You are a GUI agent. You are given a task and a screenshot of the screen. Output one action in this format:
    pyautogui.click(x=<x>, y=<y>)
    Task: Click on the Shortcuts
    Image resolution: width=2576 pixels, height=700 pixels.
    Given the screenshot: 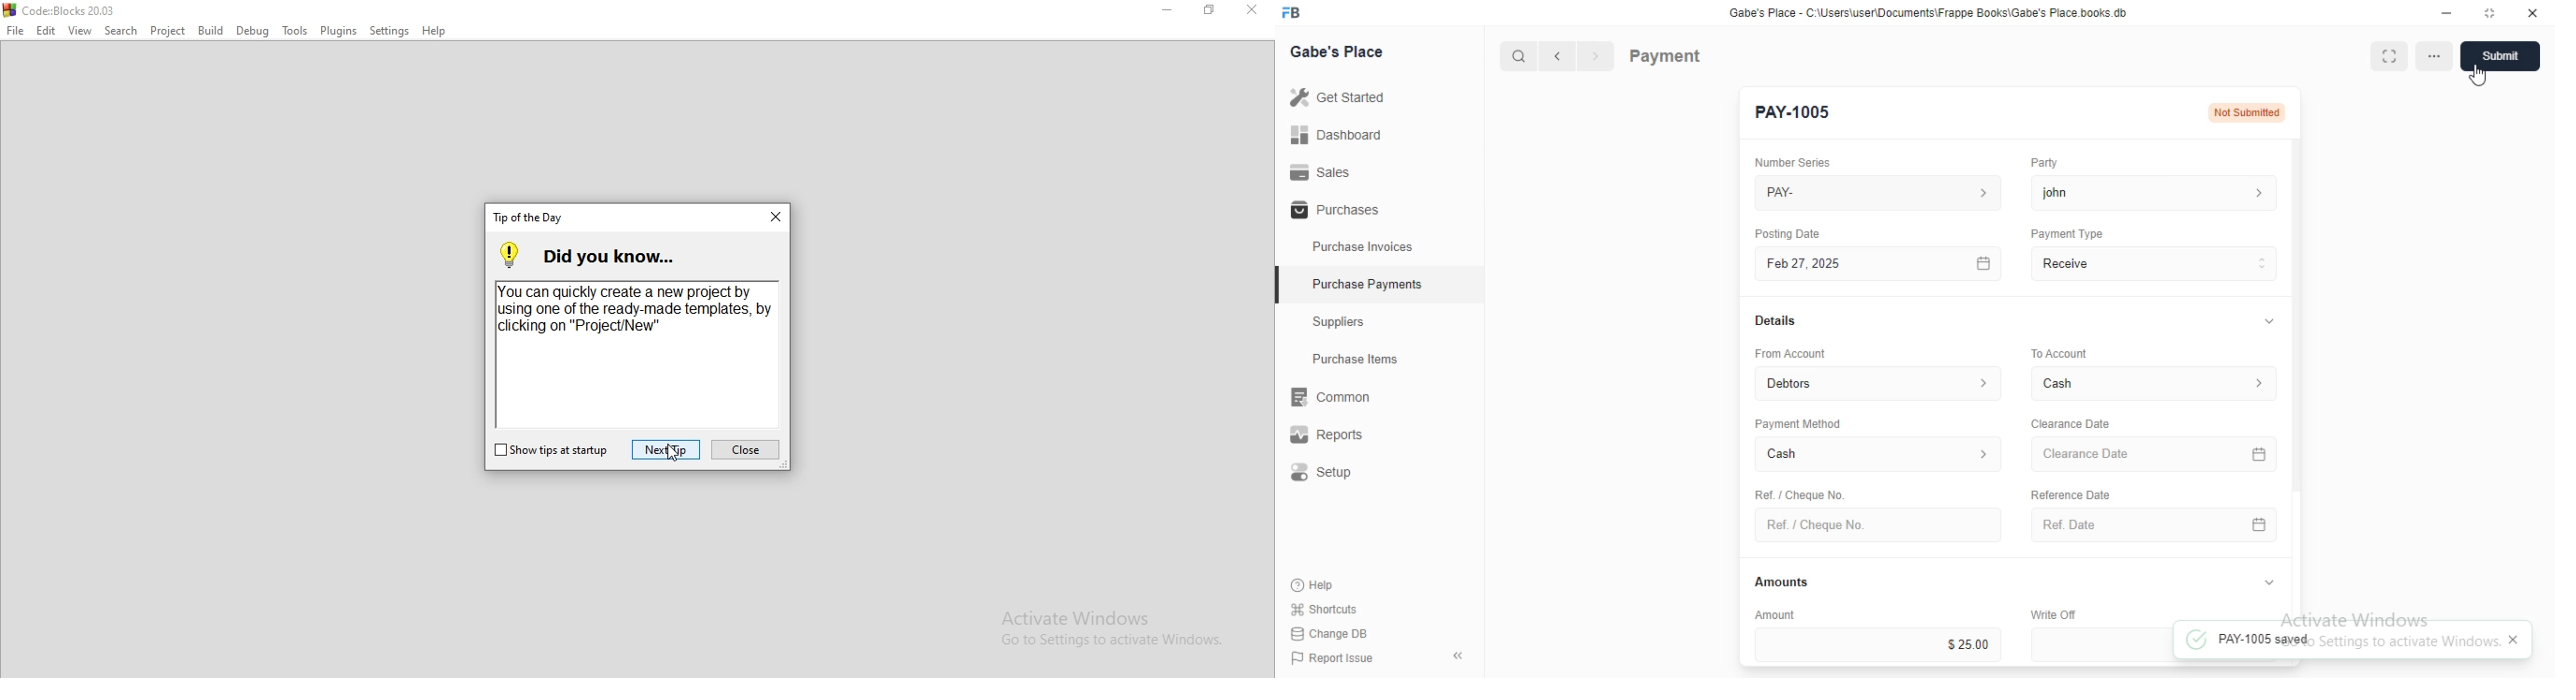 What is the action you would take?
    pyautogui.click(x=1322, y=610)
    